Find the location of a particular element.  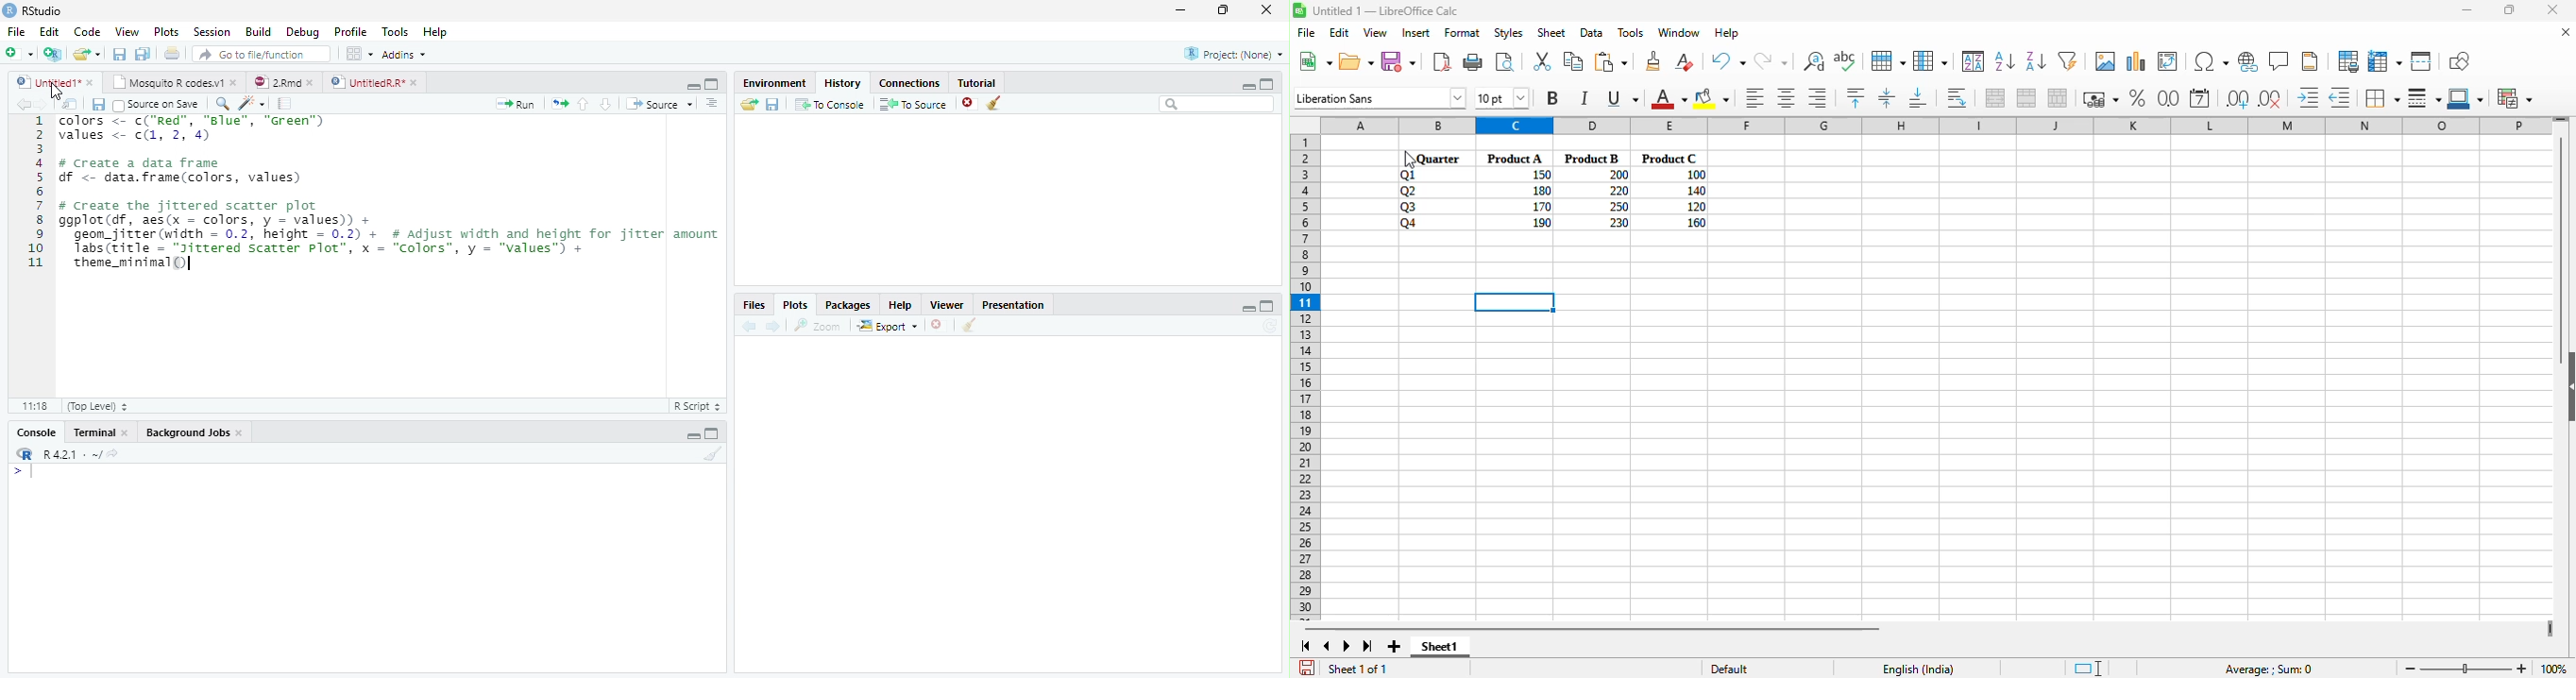

Load history from an existing file is located at coordinates (749, 104).